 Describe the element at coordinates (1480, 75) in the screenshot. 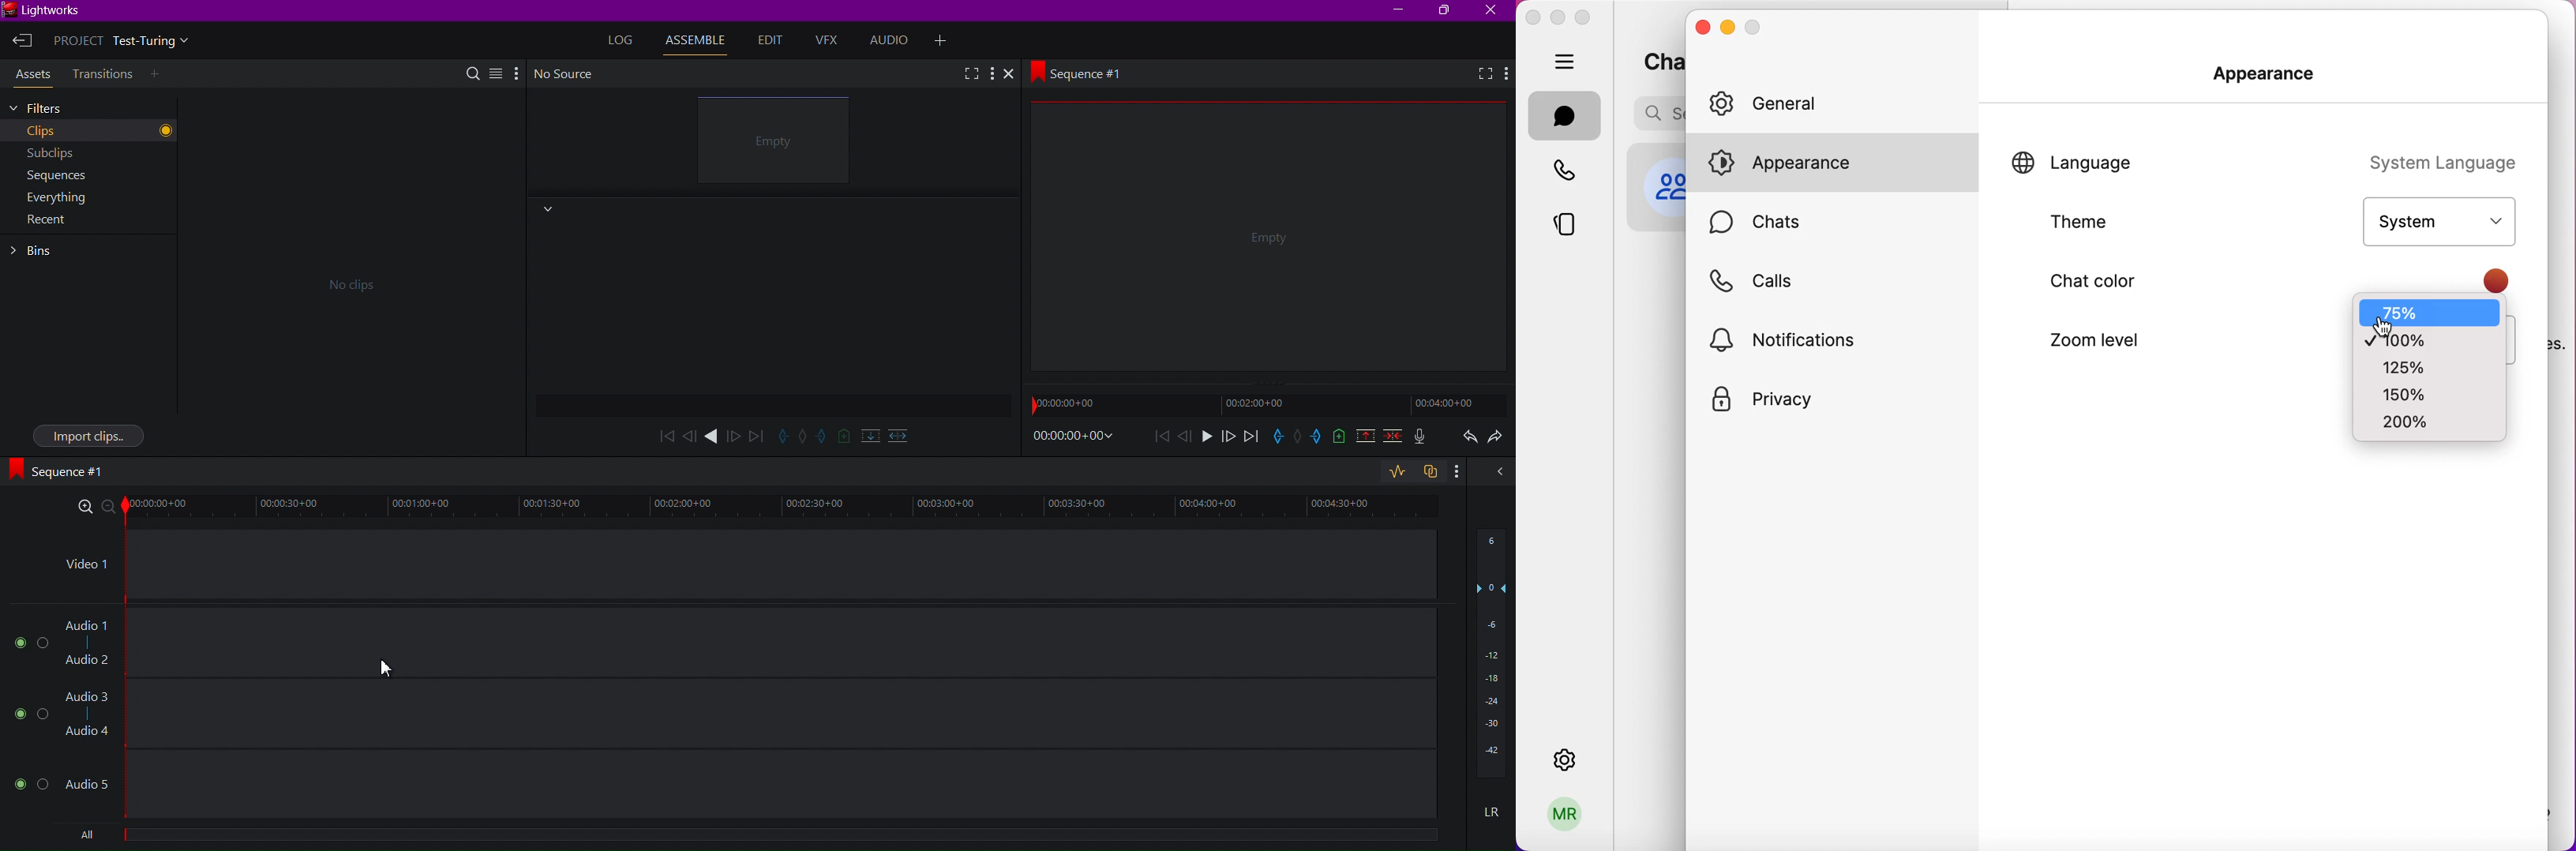

I see `Fullscreen` at that location.